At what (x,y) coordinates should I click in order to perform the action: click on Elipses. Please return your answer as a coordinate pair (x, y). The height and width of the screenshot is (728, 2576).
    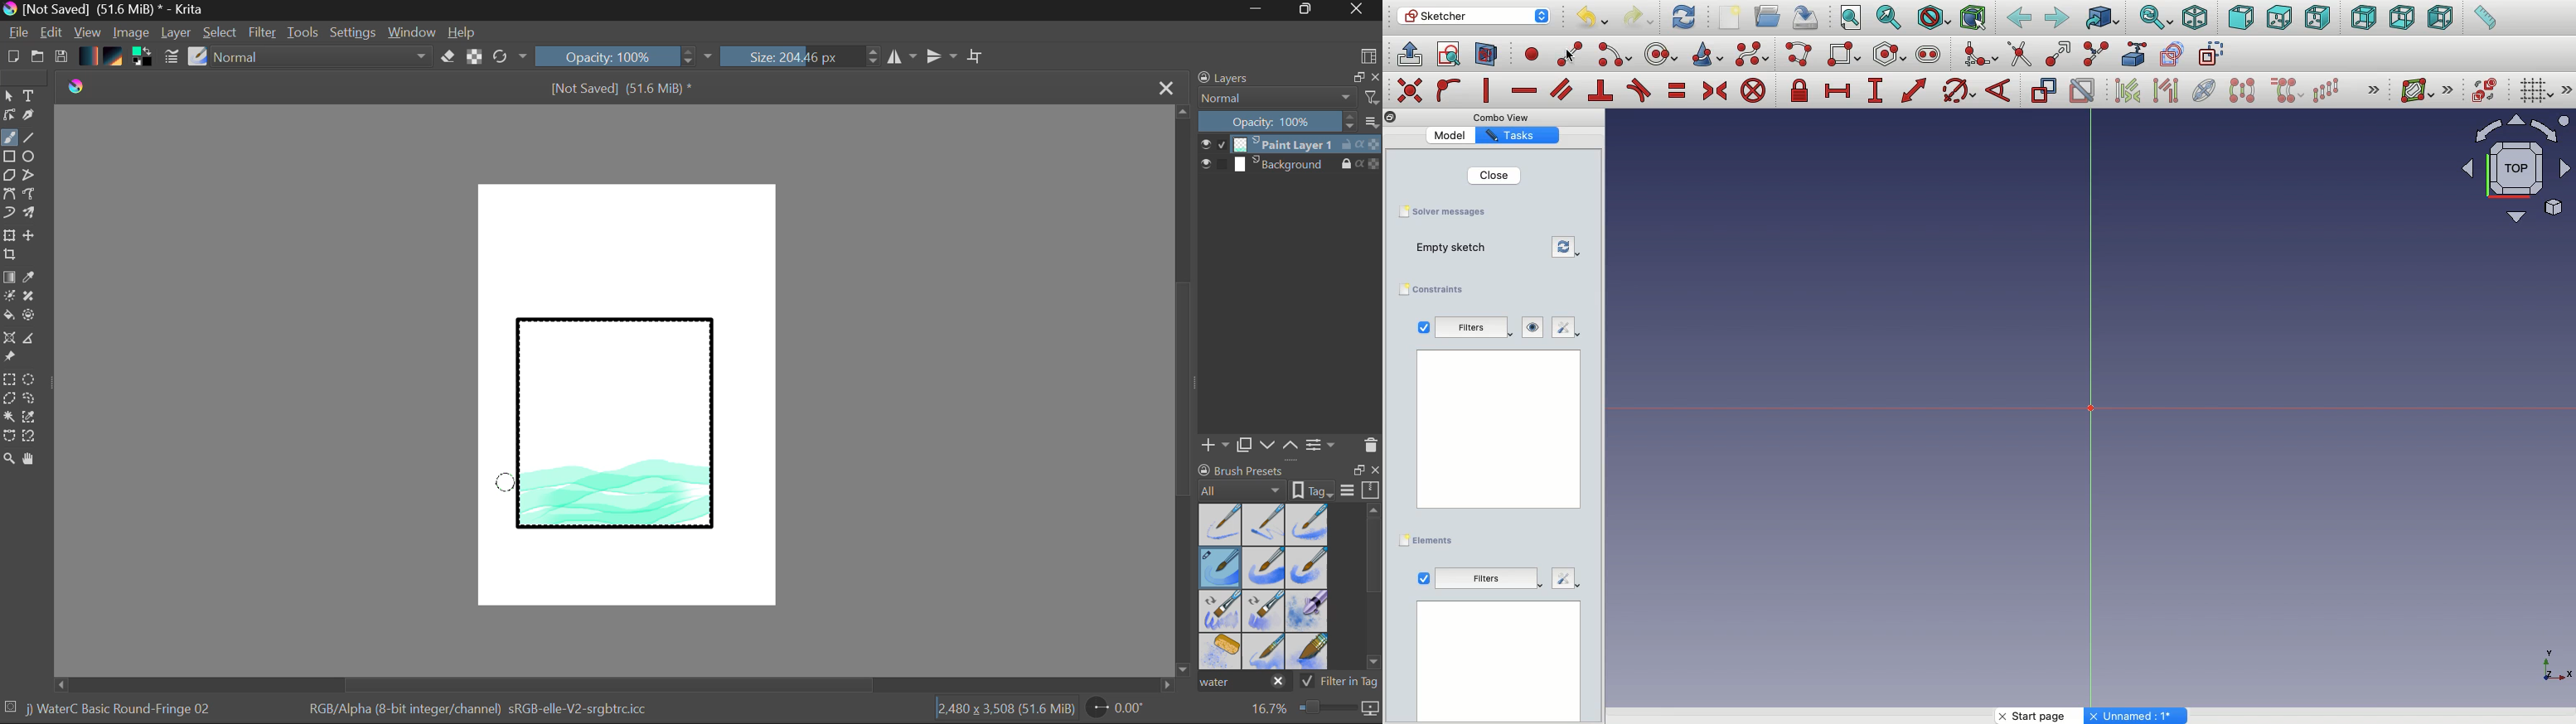
    Looking at the image, I should click on (31, 158).